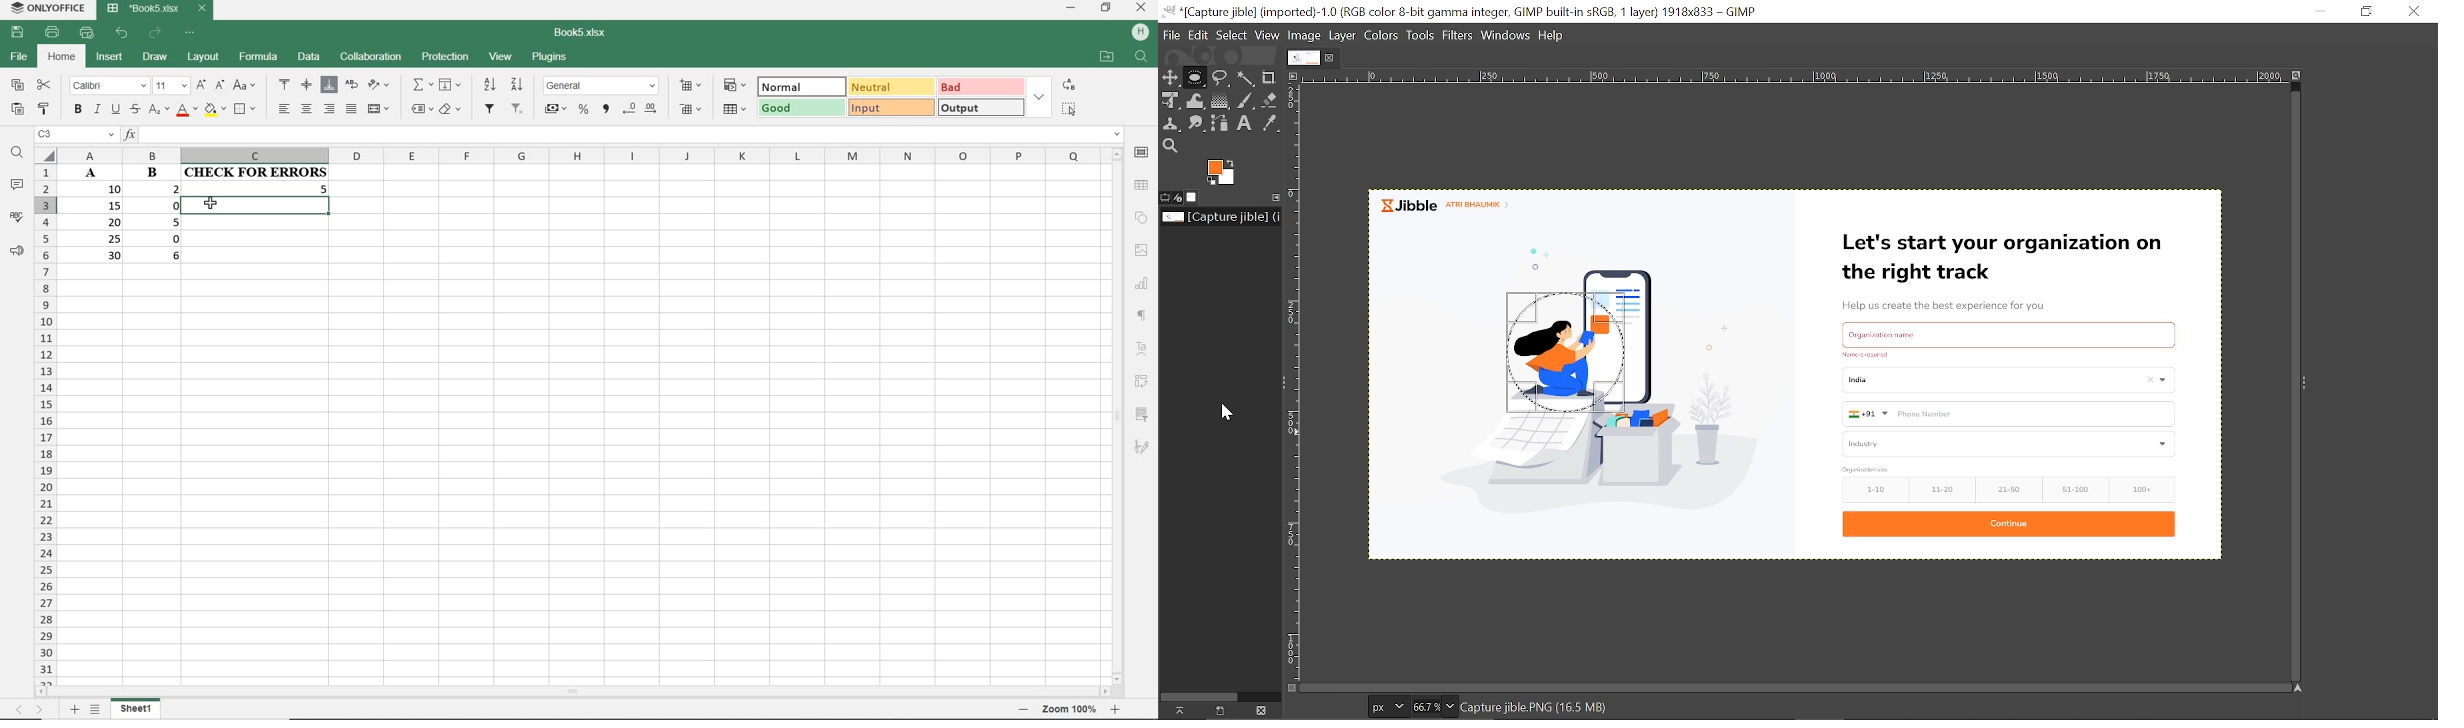 The image size is (2464, 728). What do you see at coordinates (17, 57) in the screenshot?
I see `FILE` at bounding box center [17, 57].